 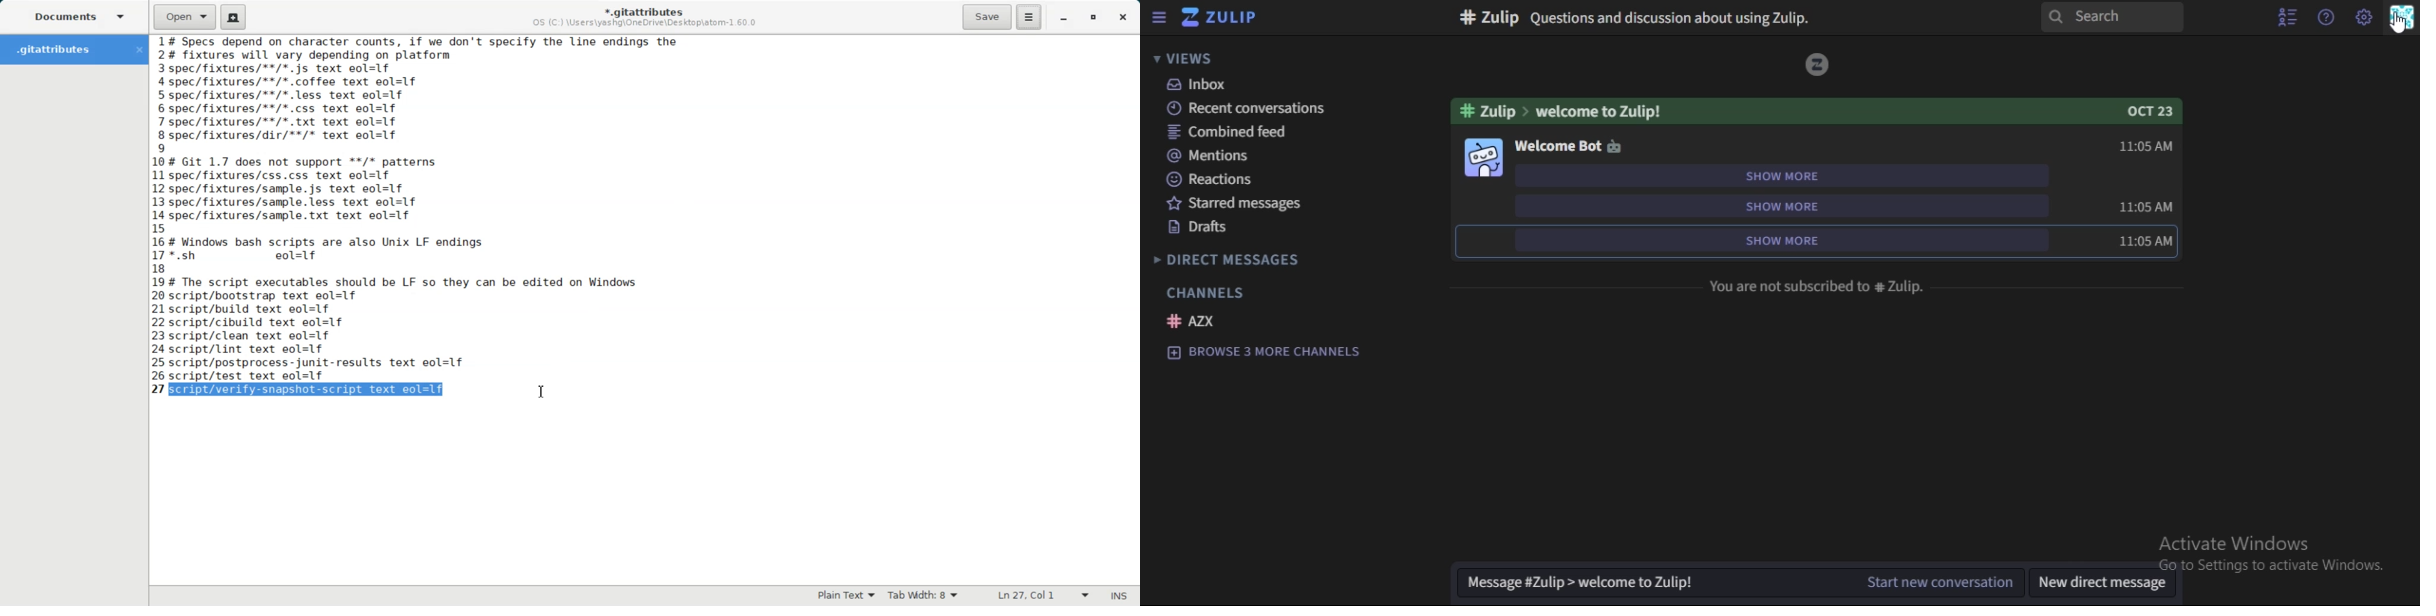 I want to click on text, so click(x=1814, y=112).